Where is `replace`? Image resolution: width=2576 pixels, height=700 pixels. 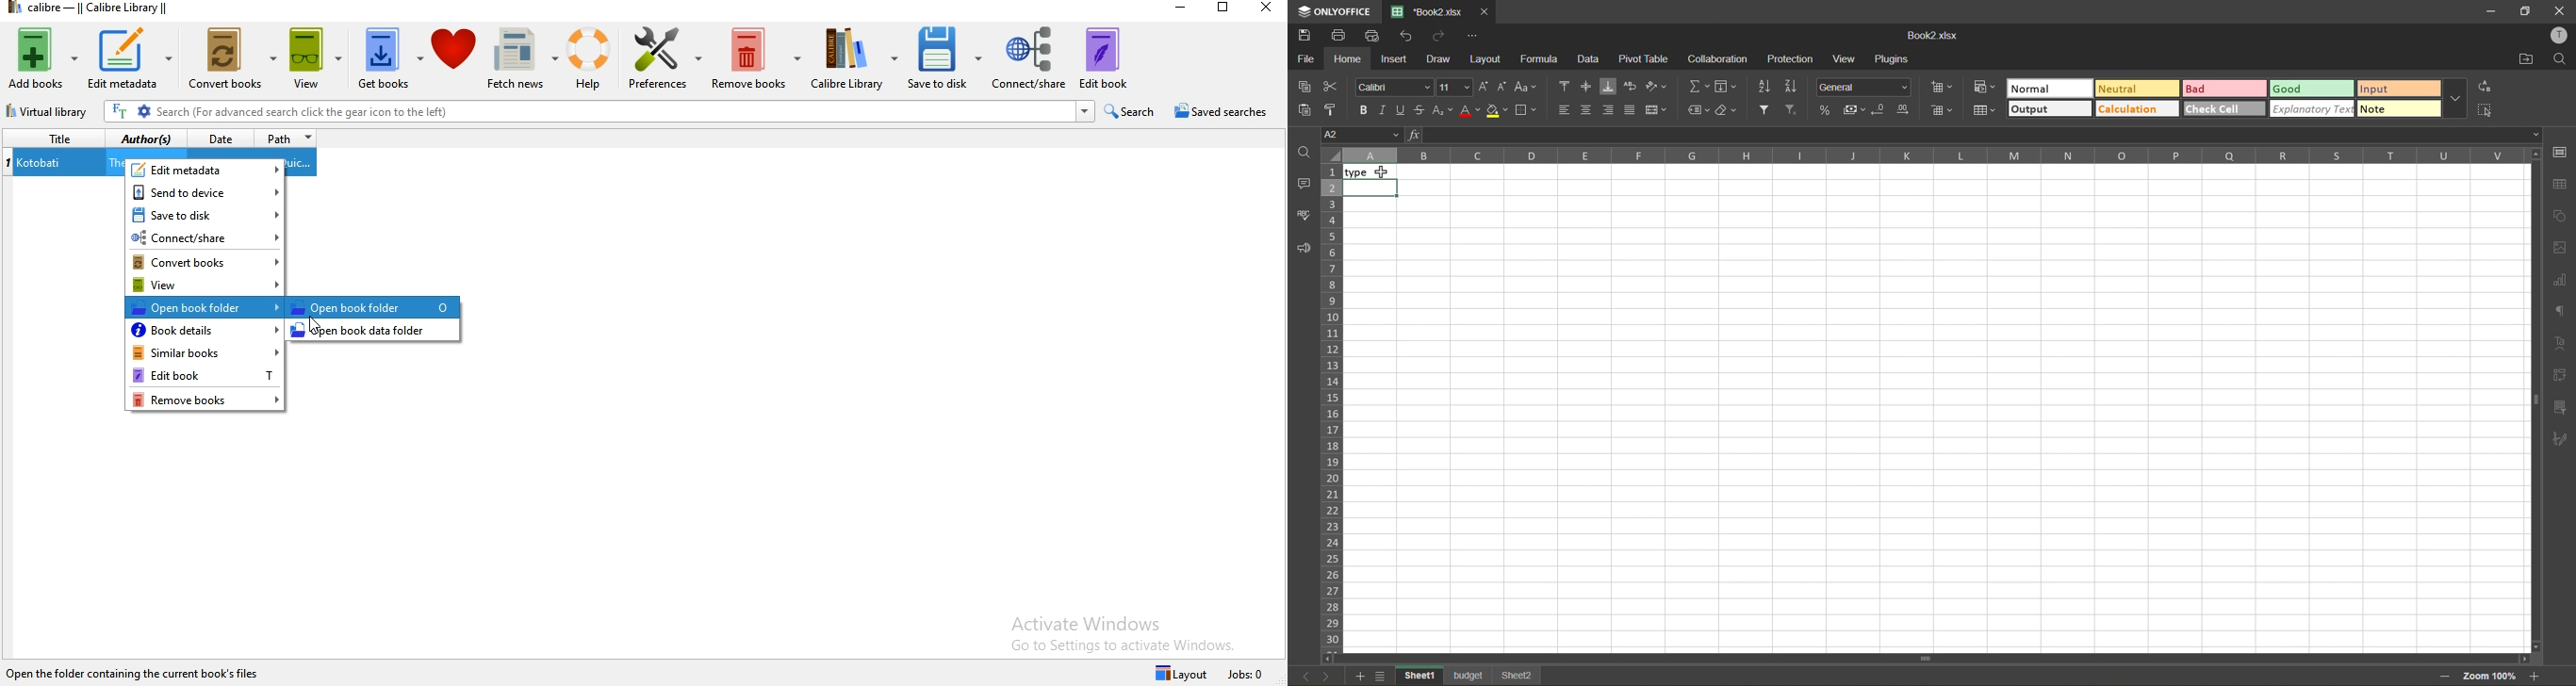 replace is located at coordinates (2487, 88).